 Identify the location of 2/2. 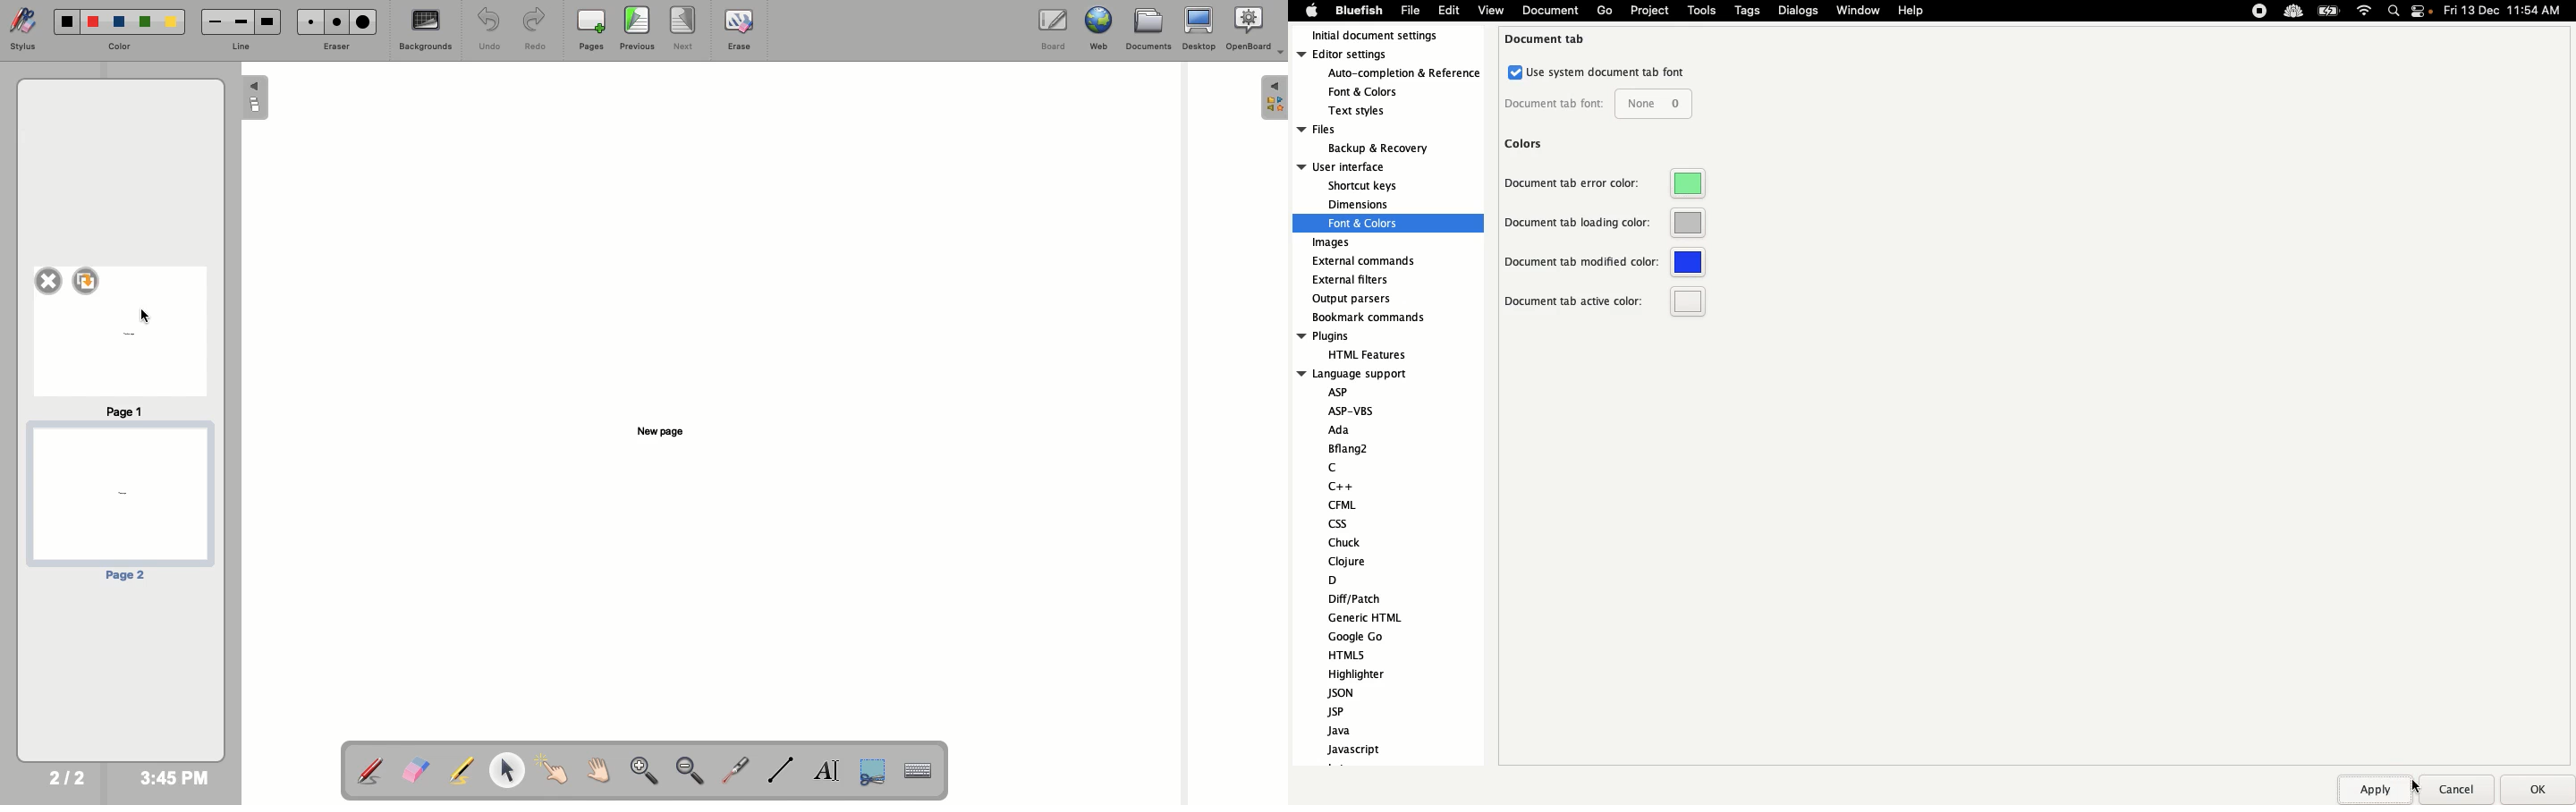
(66, 777).